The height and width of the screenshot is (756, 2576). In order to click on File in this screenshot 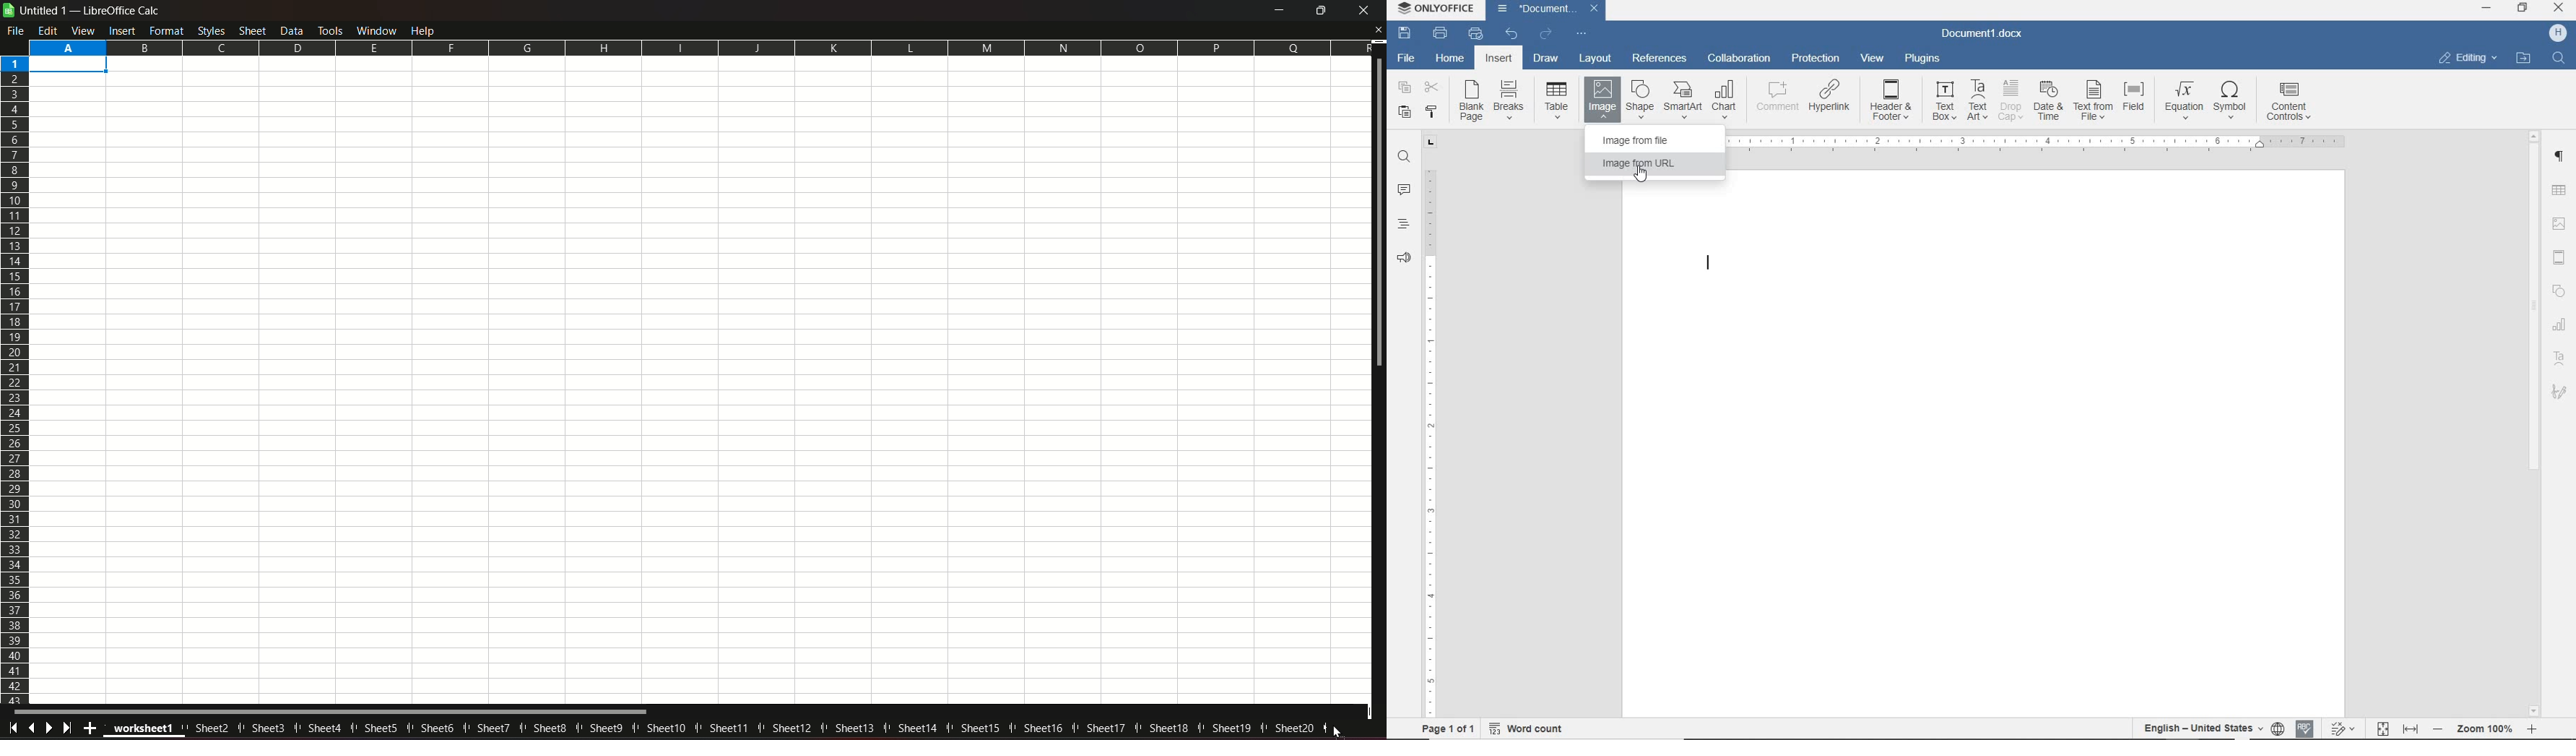, I will do `click(1406, 57)`.